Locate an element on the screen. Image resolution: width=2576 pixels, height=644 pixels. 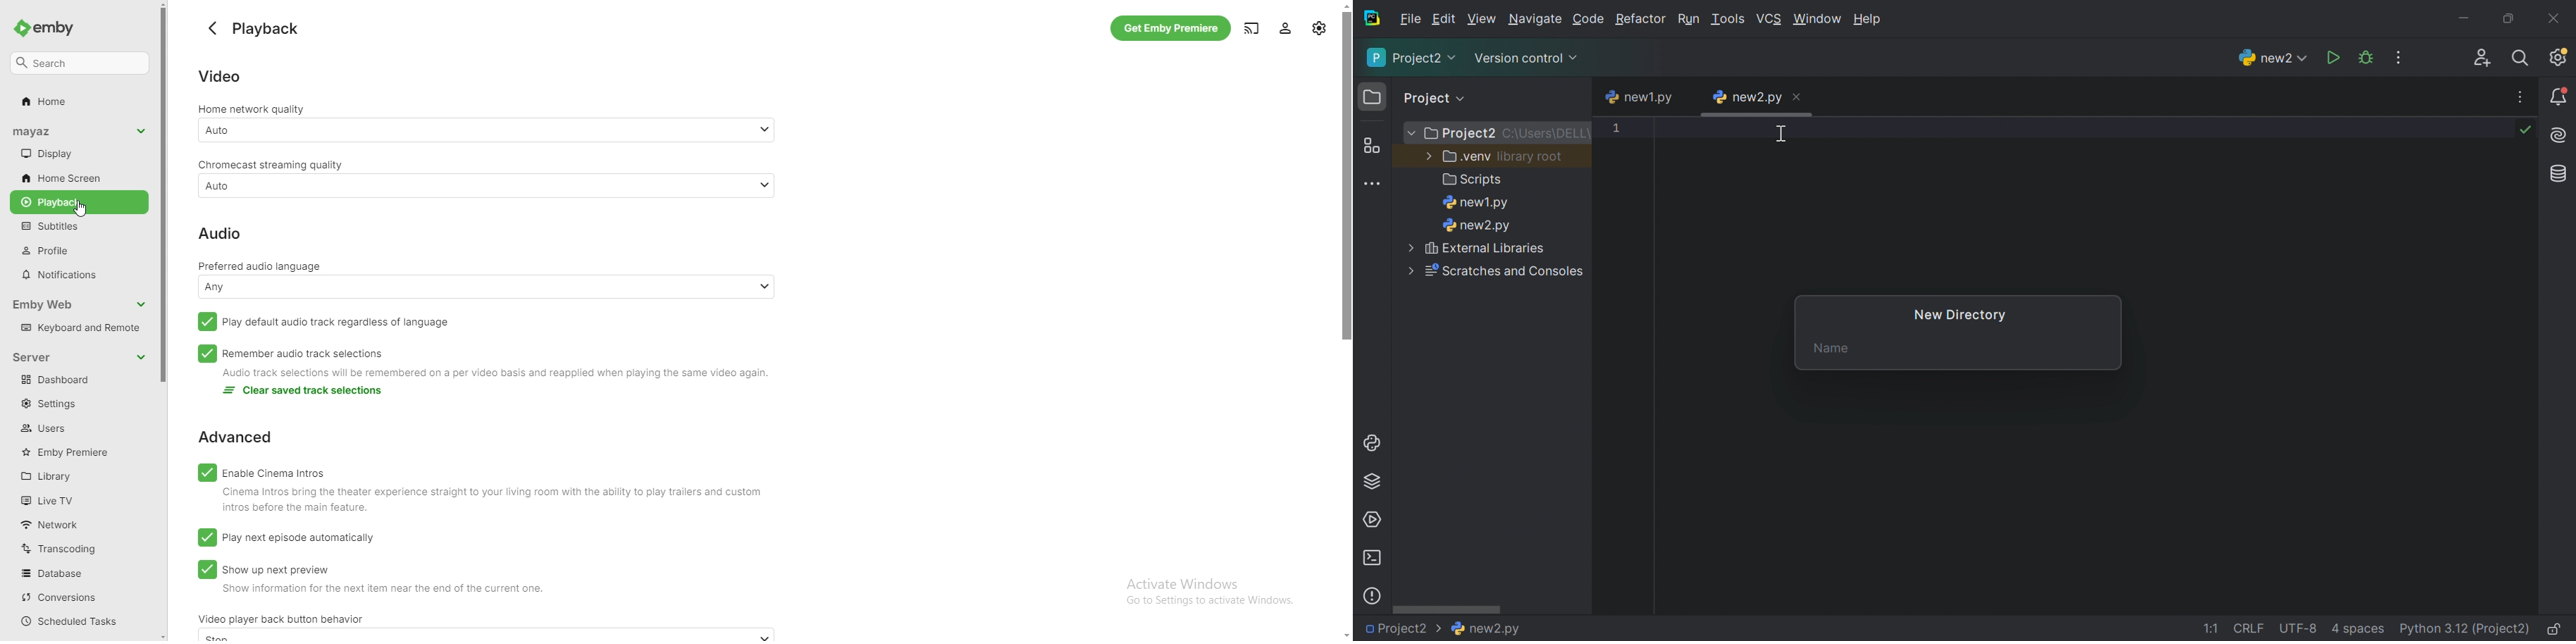
settings is located at coordinates (1318, 28).